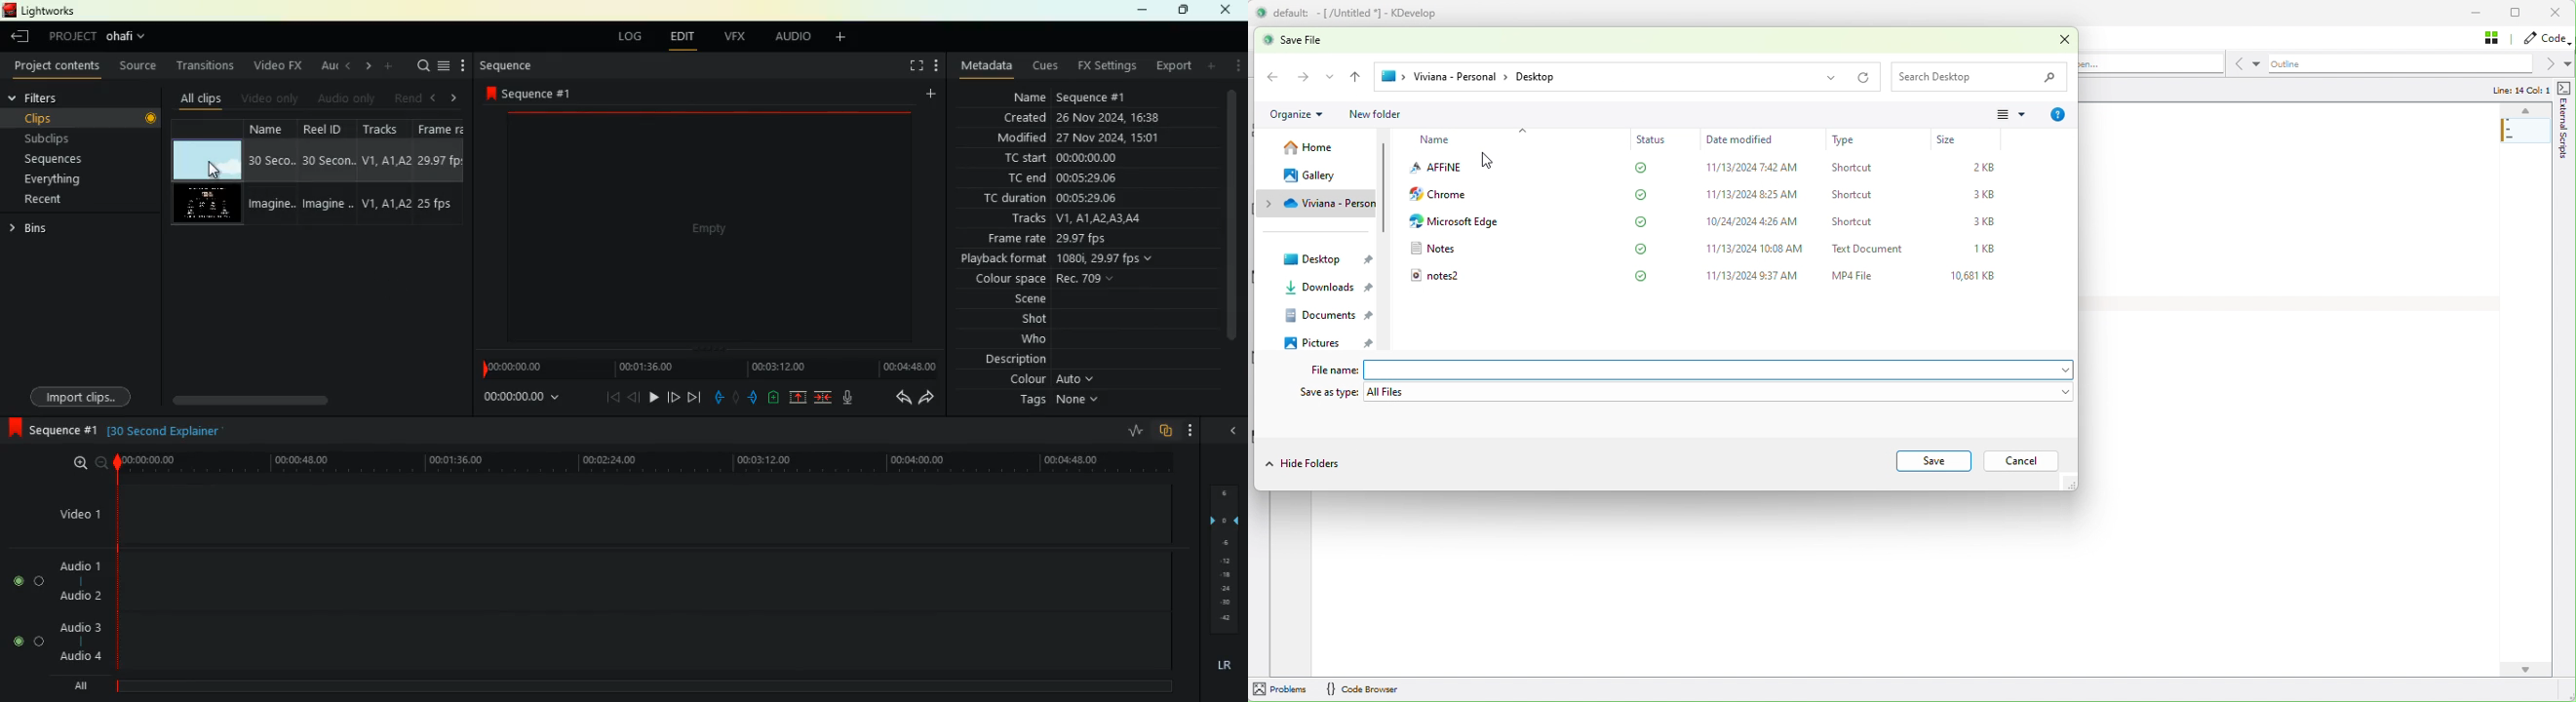 The image size is (2576, 728). What do you see at coordinates (1304, 76) in the screenshot?
I see `Forward` at bounding box center [1304, 76].